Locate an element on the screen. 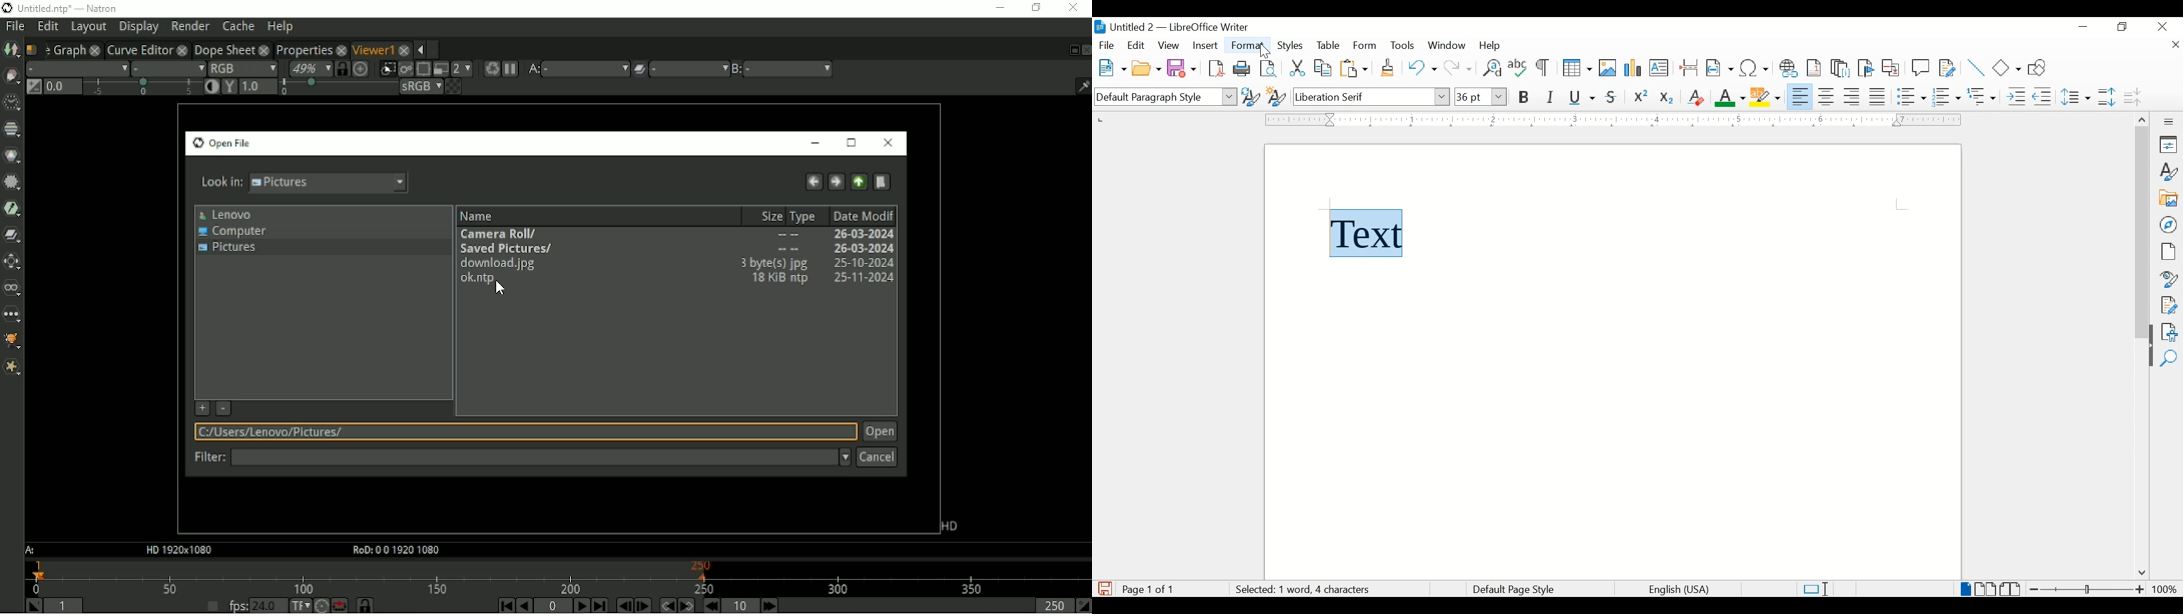 Image resolution: width=2184 pixels, height=616 pixels. redo is located at coordinates (1459, 68).